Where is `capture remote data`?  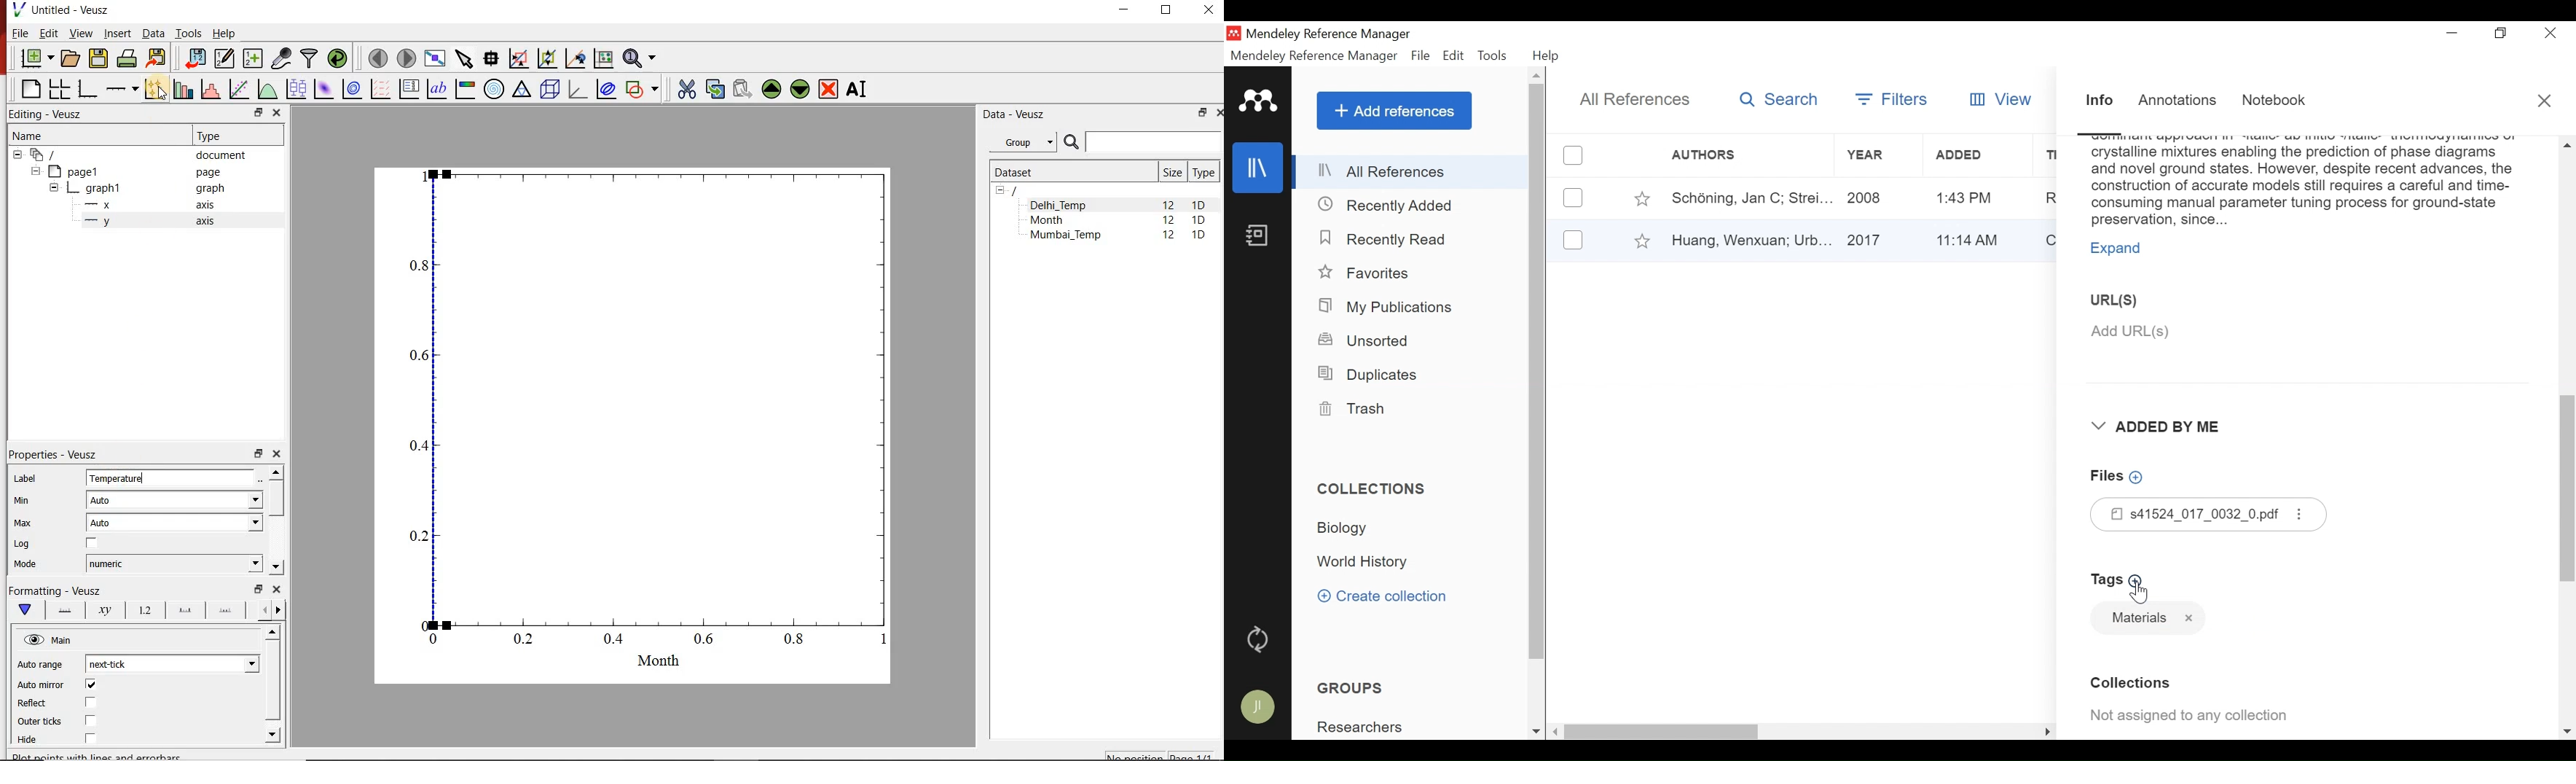 capture remote data is located at coordinates (282, 58).